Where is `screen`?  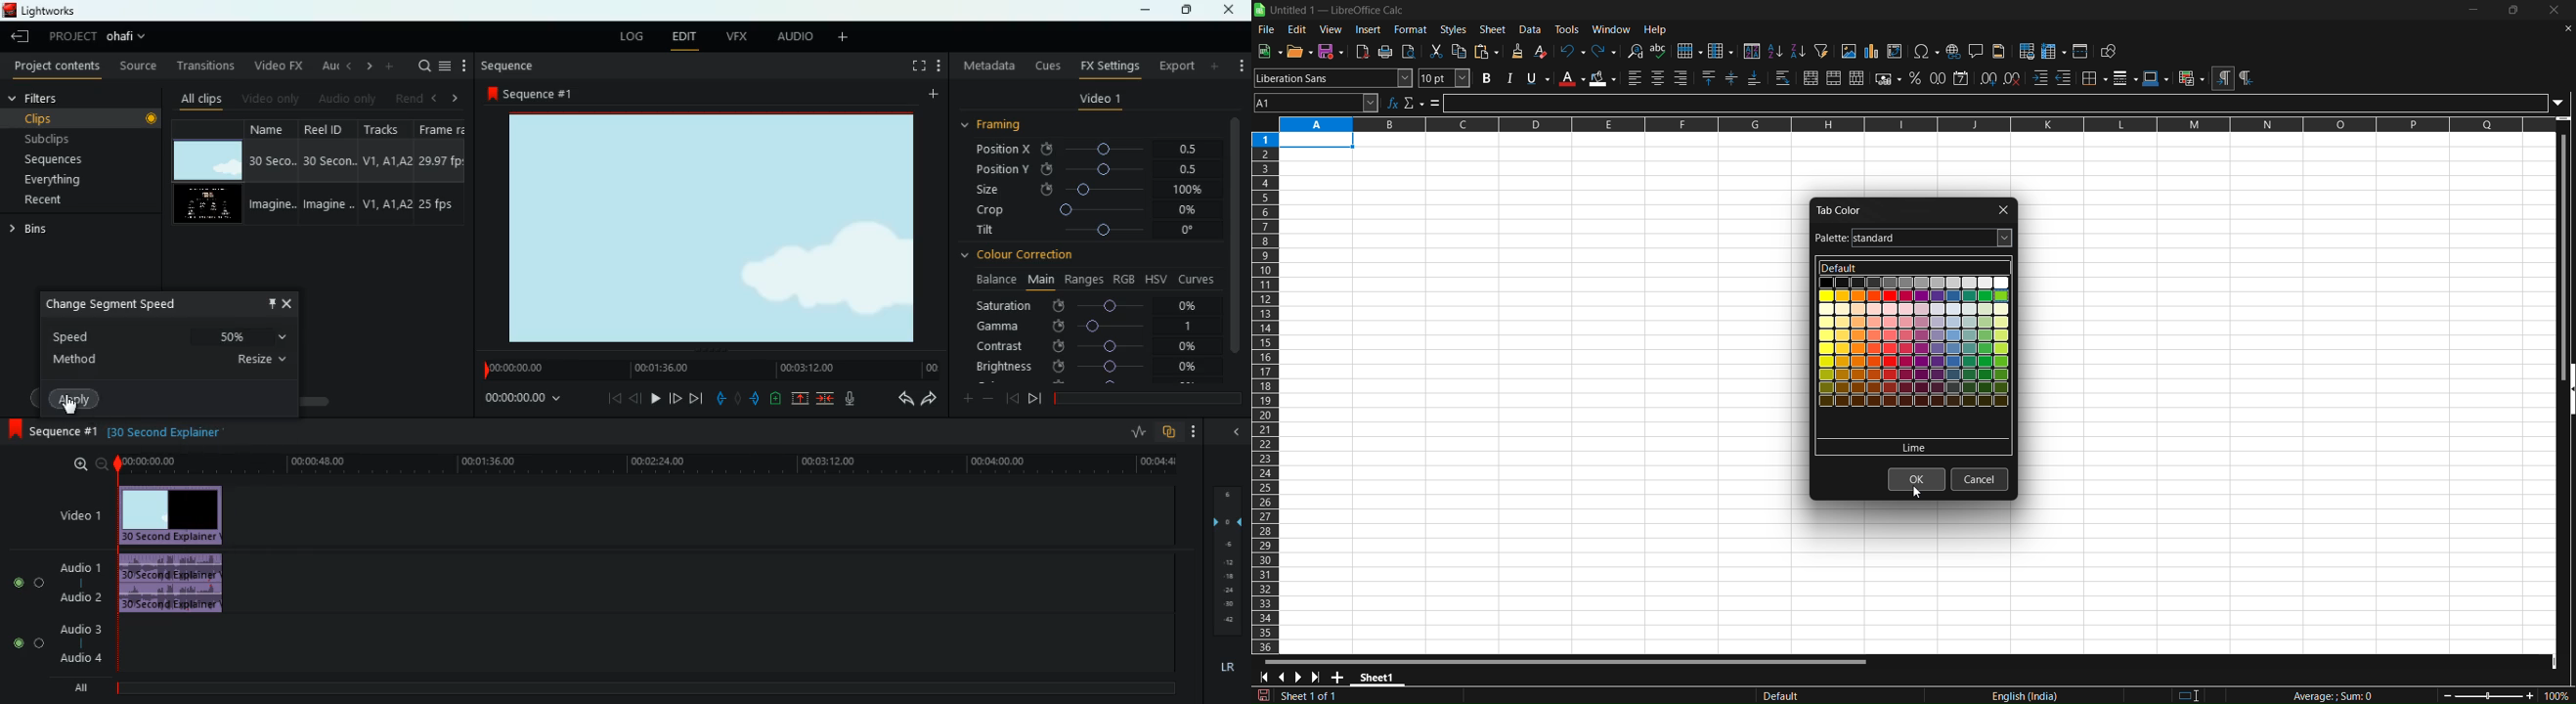 screen is located at coordinates (914, 66).